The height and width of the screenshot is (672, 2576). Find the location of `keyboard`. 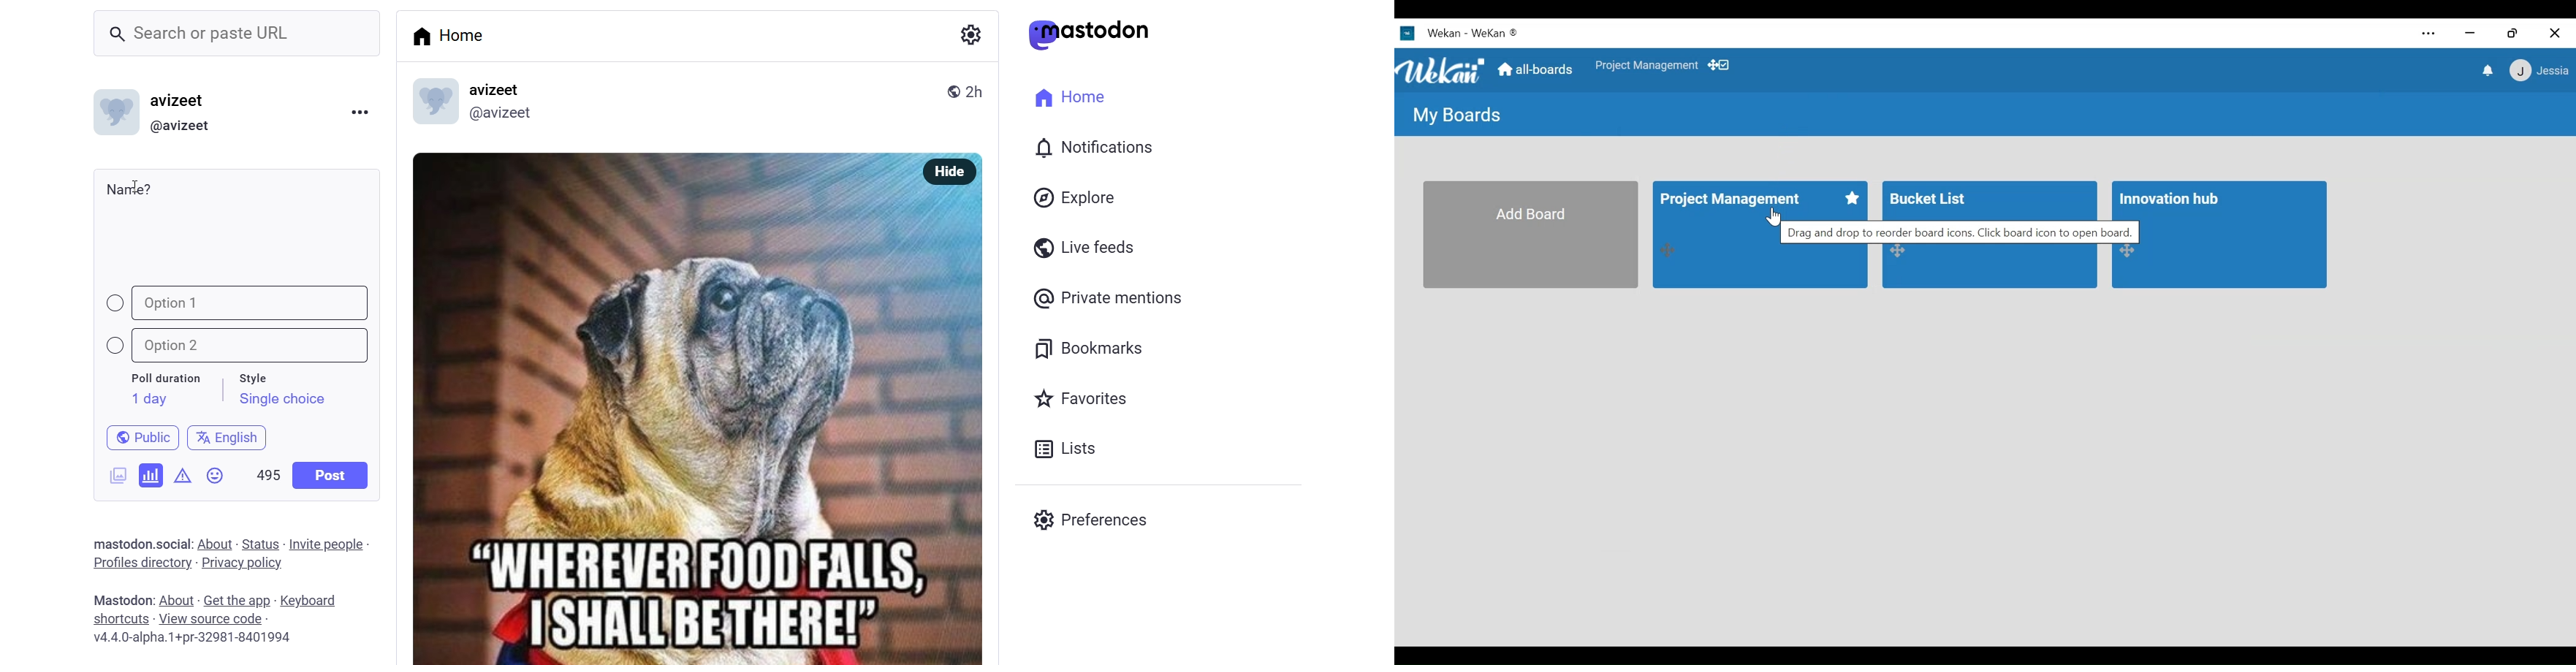

keyboard is located at coordinates (315, 601).